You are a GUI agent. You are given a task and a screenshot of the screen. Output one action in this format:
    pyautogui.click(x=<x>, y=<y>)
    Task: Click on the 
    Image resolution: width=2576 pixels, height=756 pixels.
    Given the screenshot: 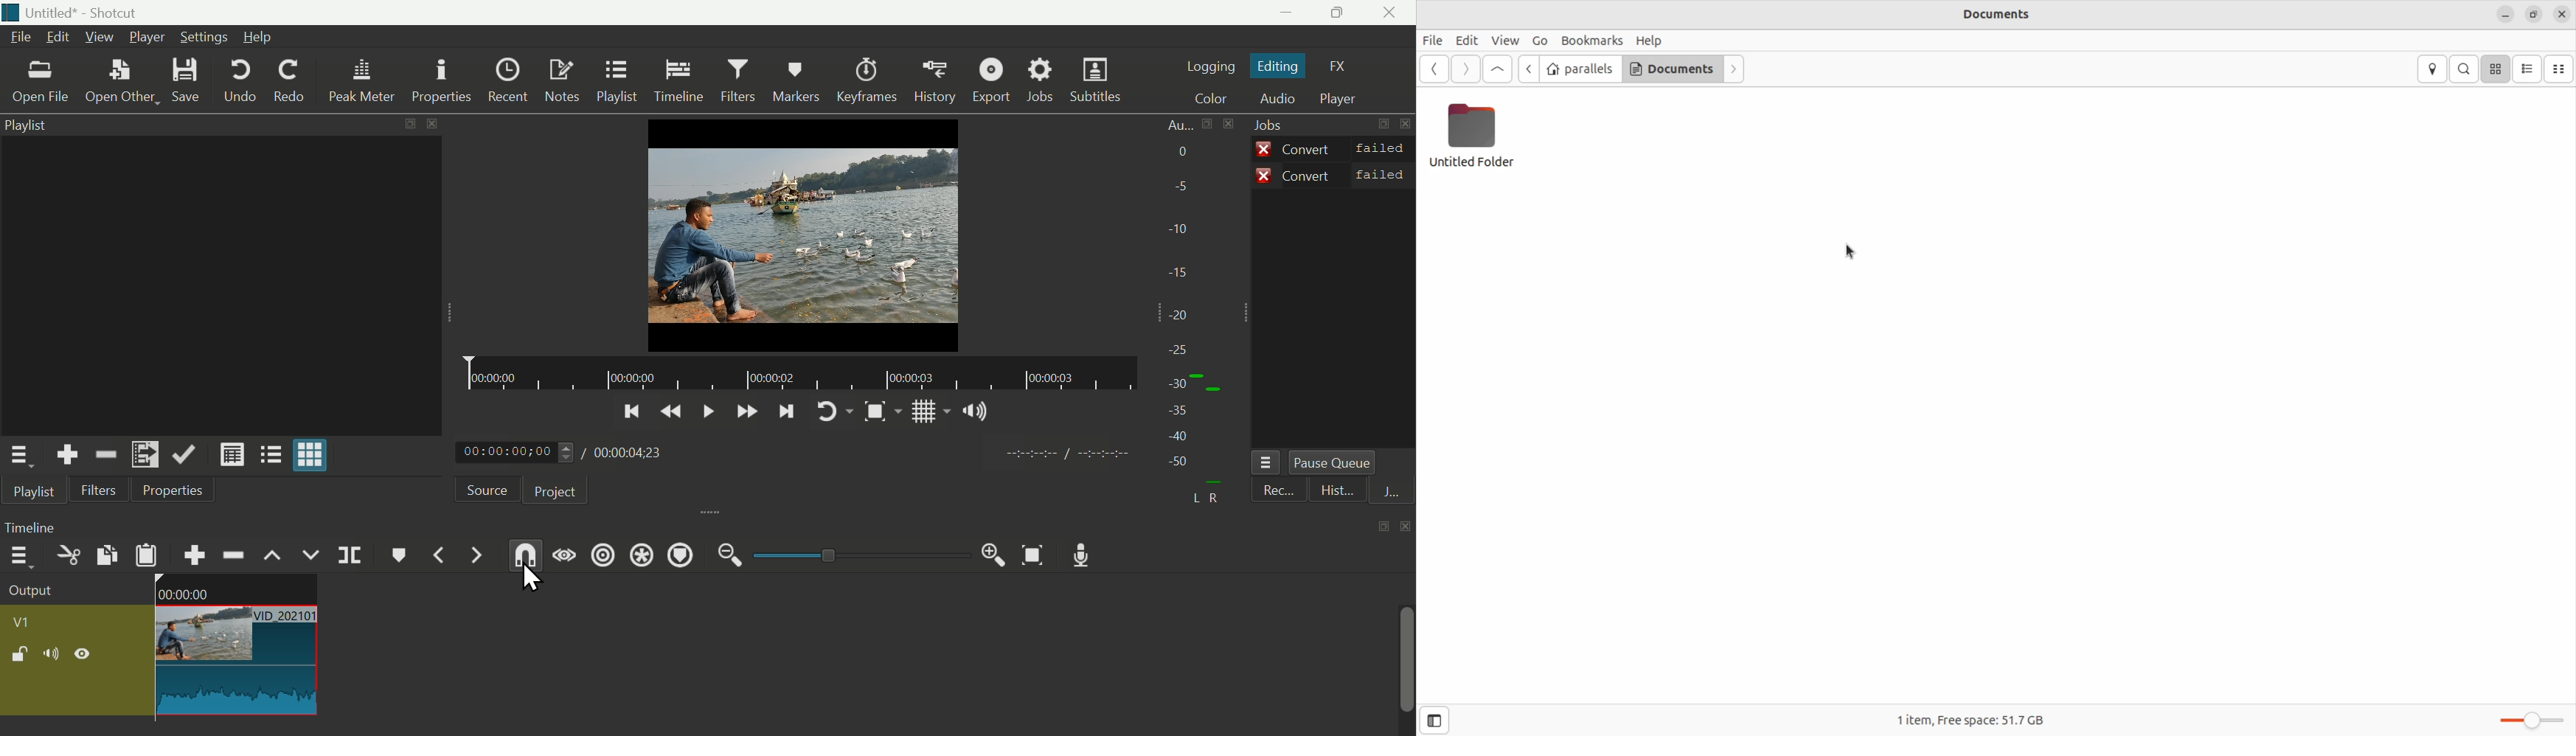 What is the action you would take?
    pyautogui.click(x=680, y=555)
    